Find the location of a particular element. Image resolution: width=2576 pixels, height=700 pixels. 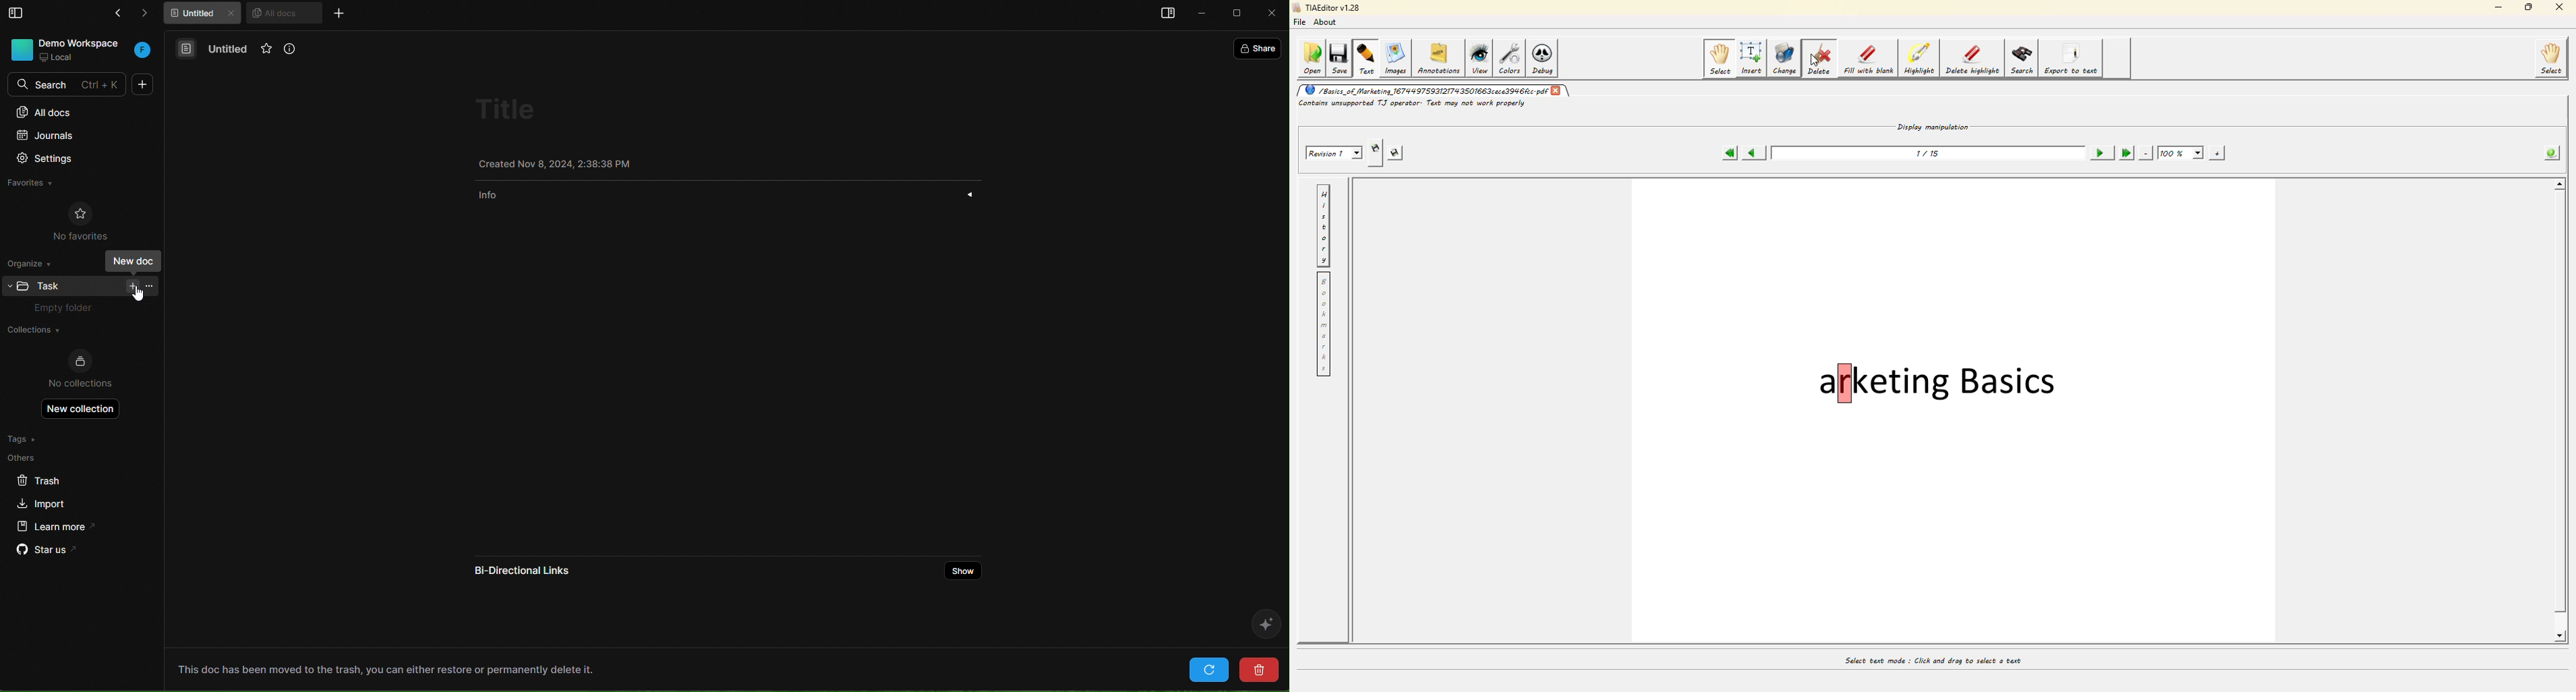

delete is located at coordinates (1257, 669).